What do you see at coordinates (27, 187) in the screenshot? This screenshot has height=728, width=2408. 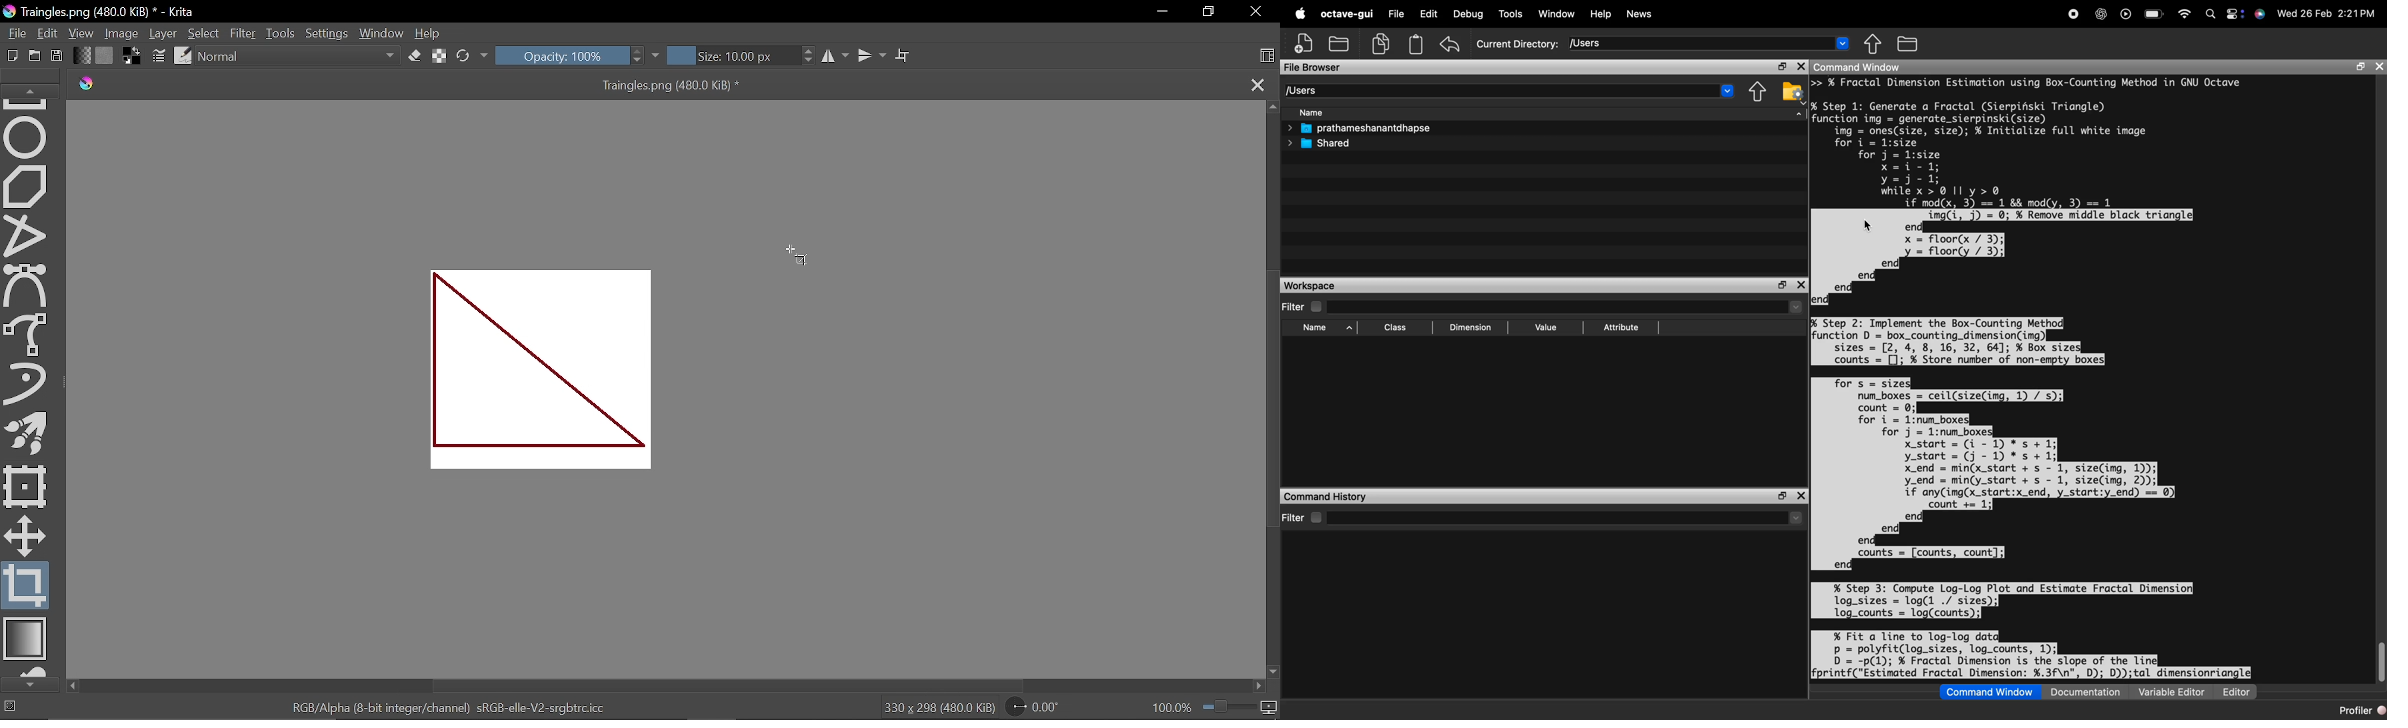 I see `Polygon tool` at bounding box center [27, 187].